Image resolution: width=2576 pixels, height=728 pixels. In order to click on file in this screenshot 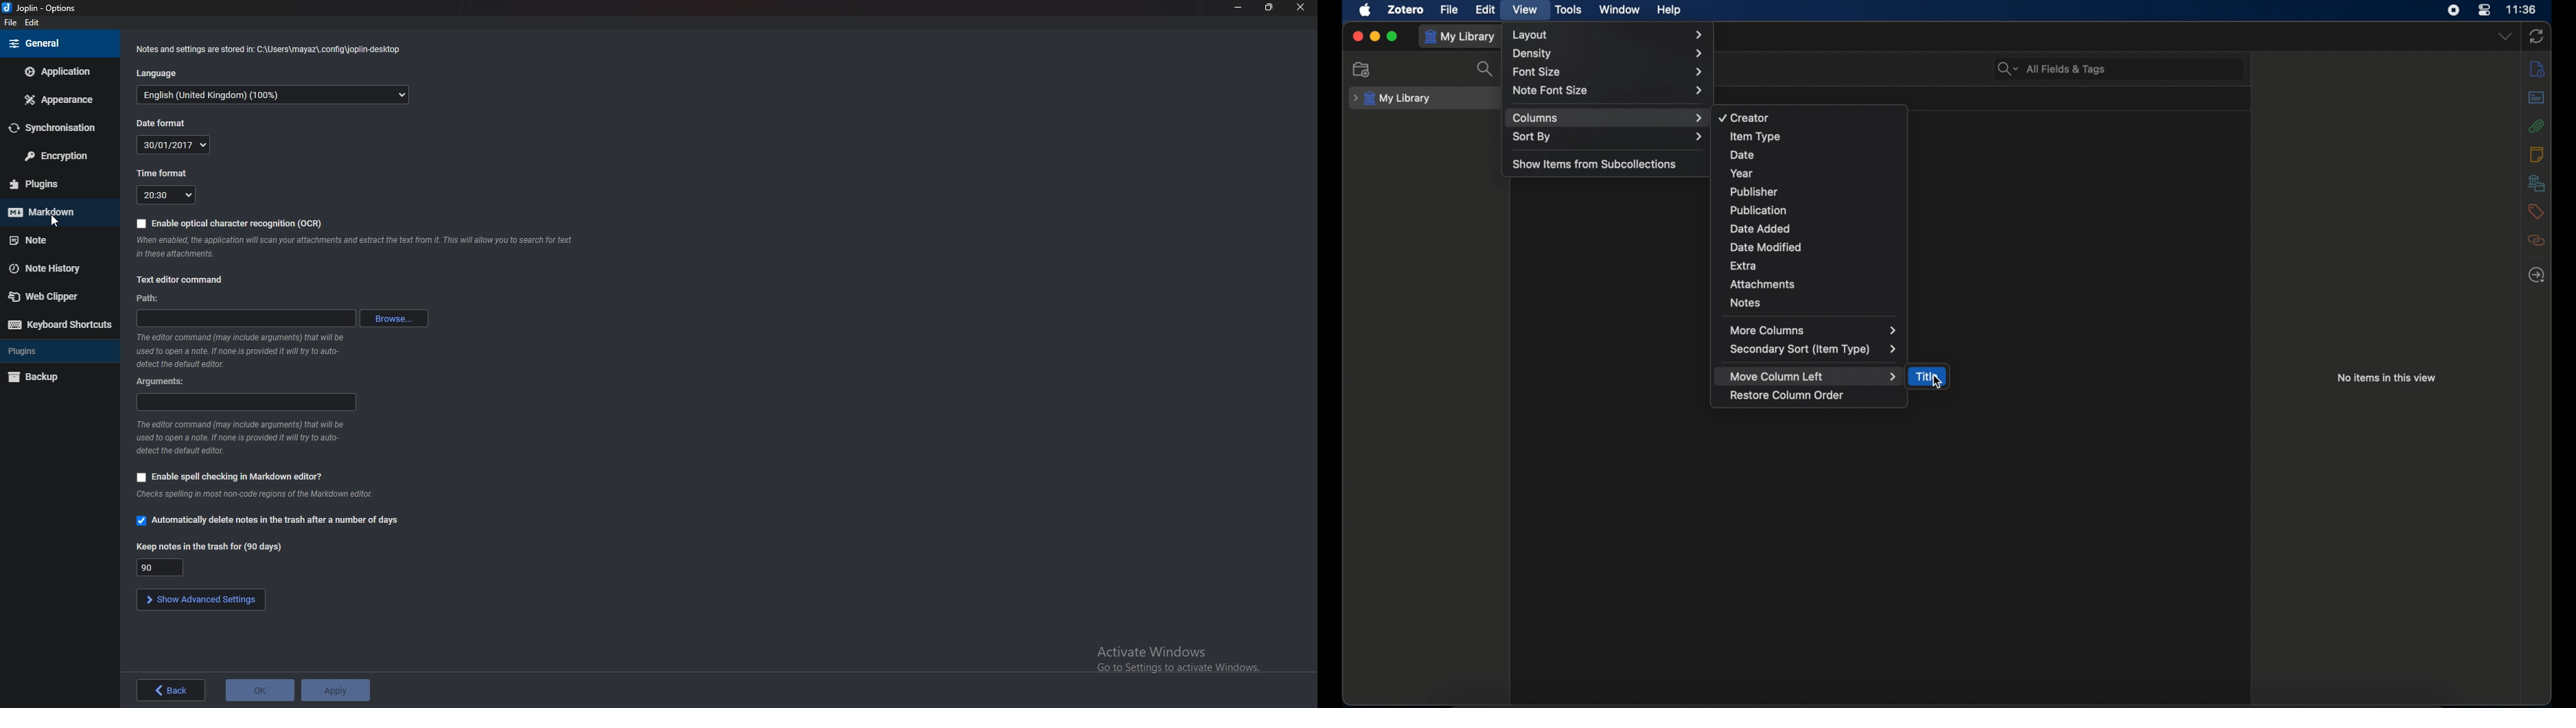, I will do `click(10, 23)`.